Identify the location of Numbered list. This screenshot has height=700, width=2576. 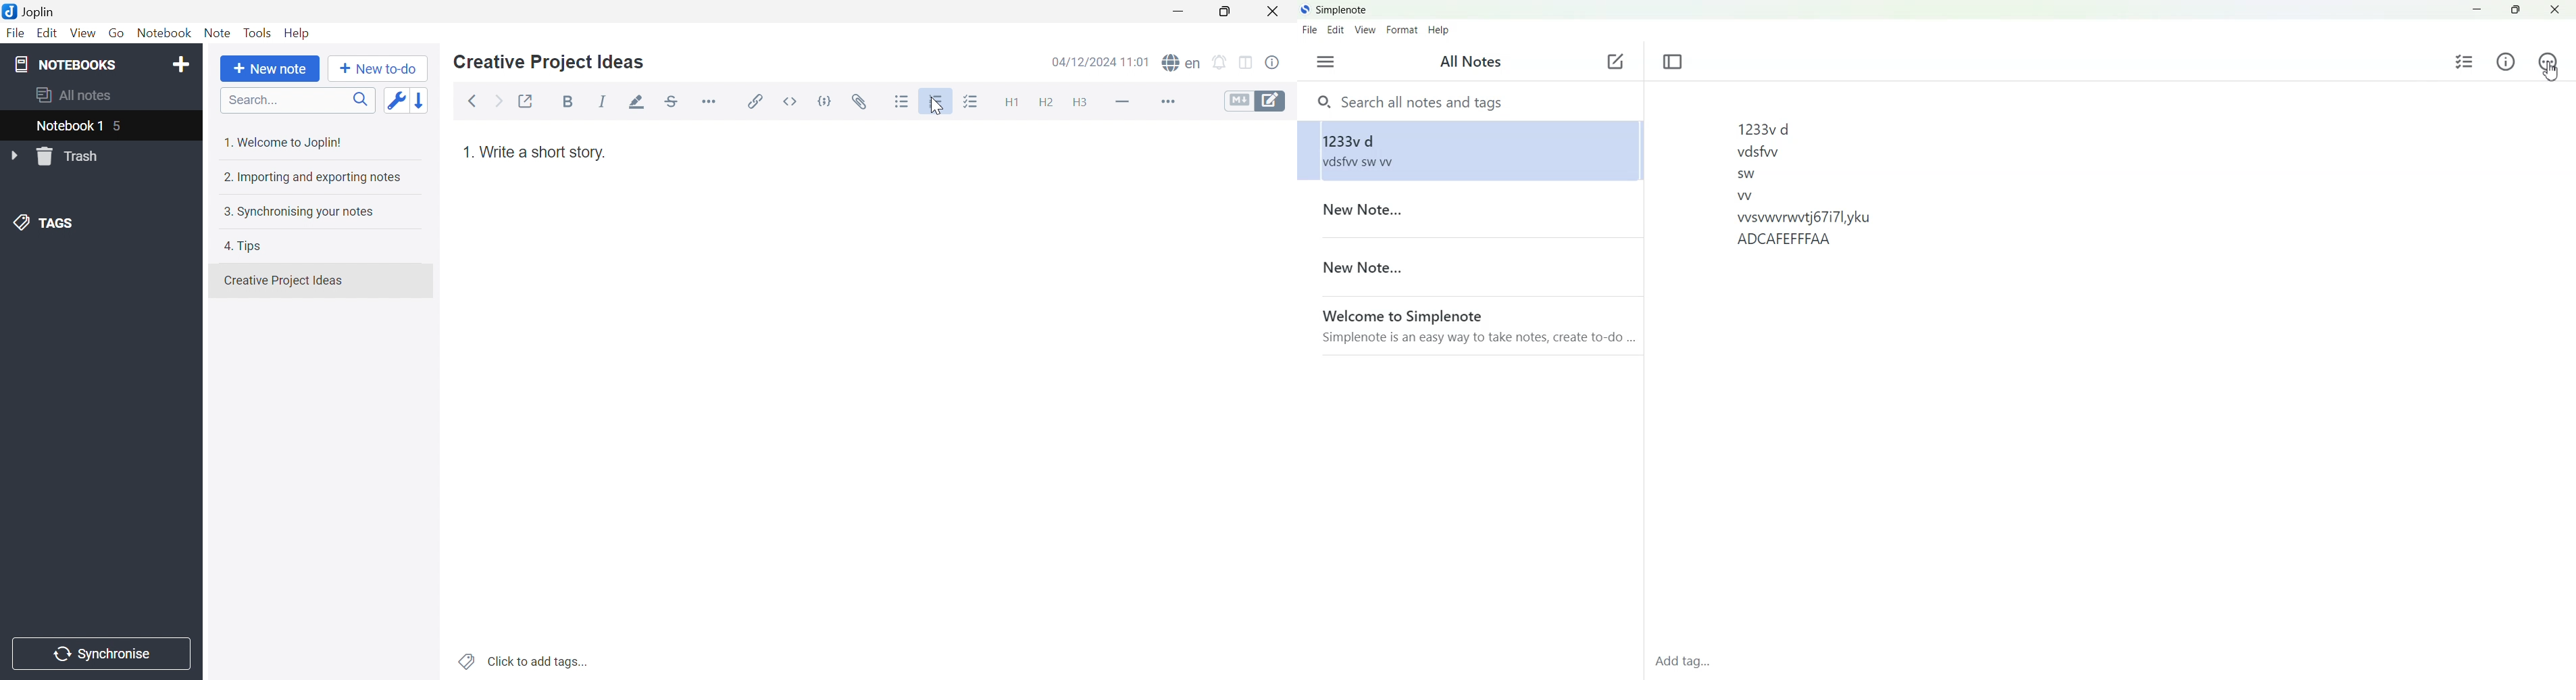
(937, 103).